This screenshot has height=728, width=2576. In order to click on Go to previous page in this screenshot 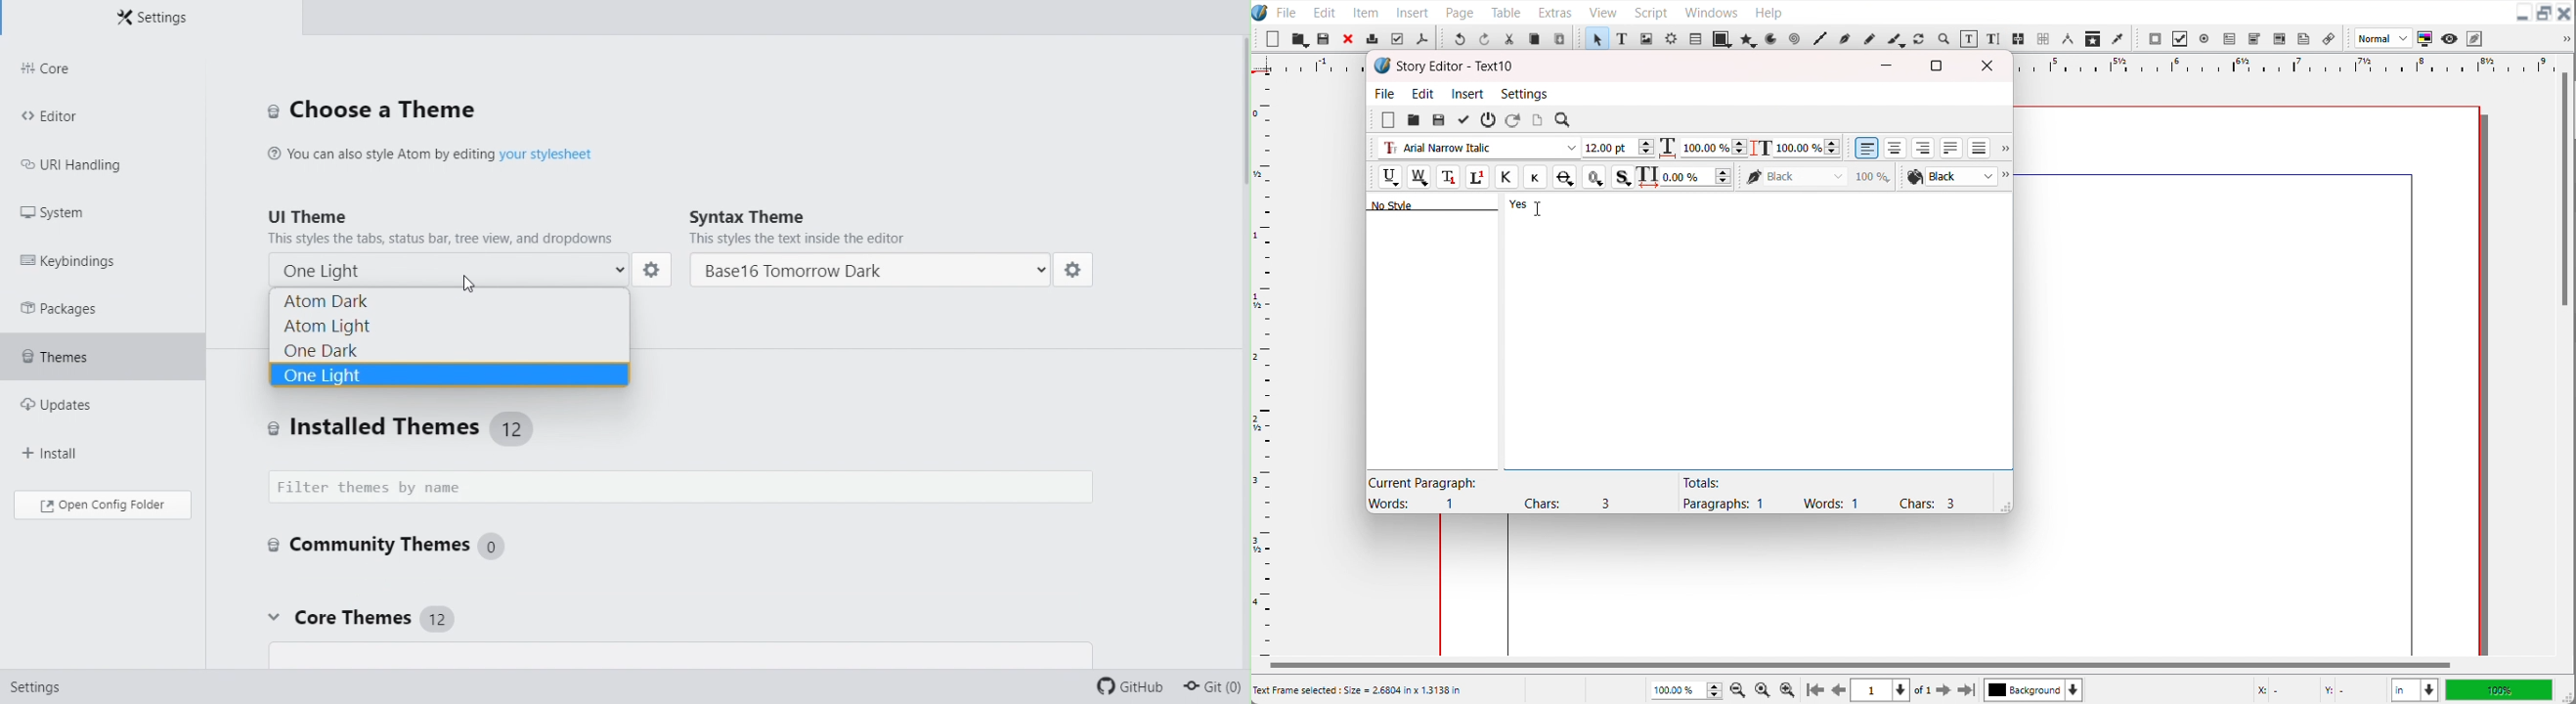, I will do `click(1839, 690)`.